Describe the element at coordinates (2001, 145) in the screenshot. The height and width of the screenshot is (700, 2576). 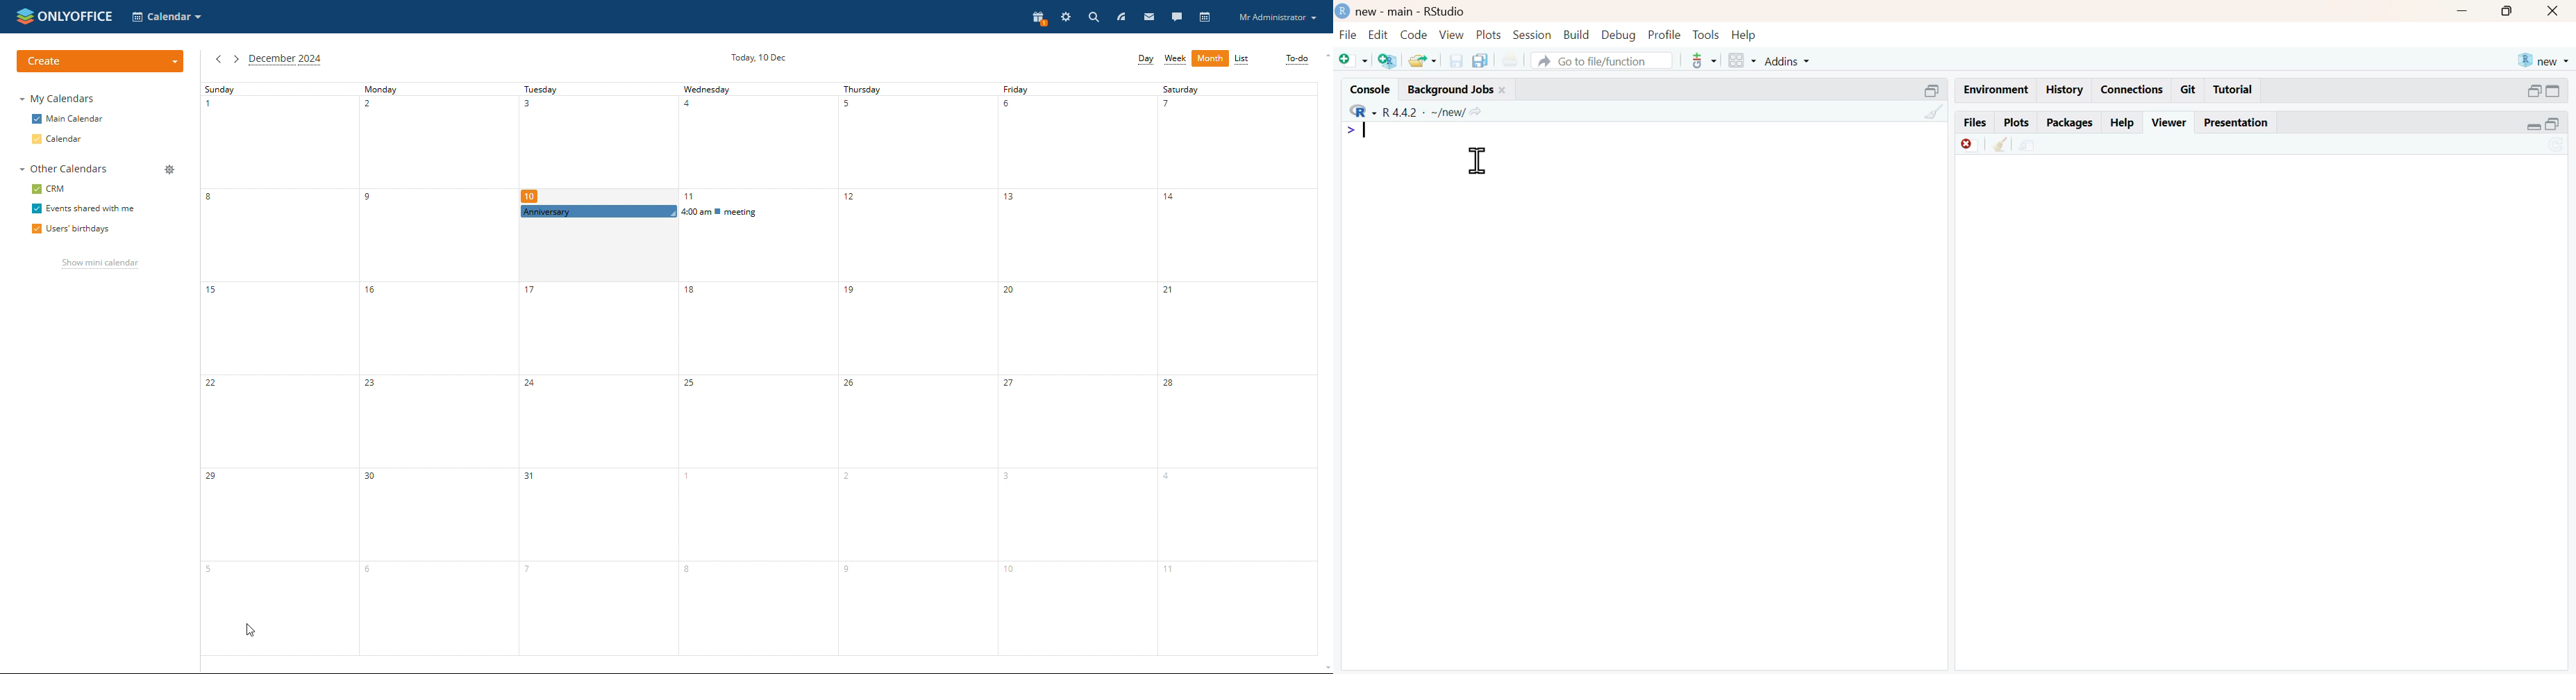
I see `clean` at that location.